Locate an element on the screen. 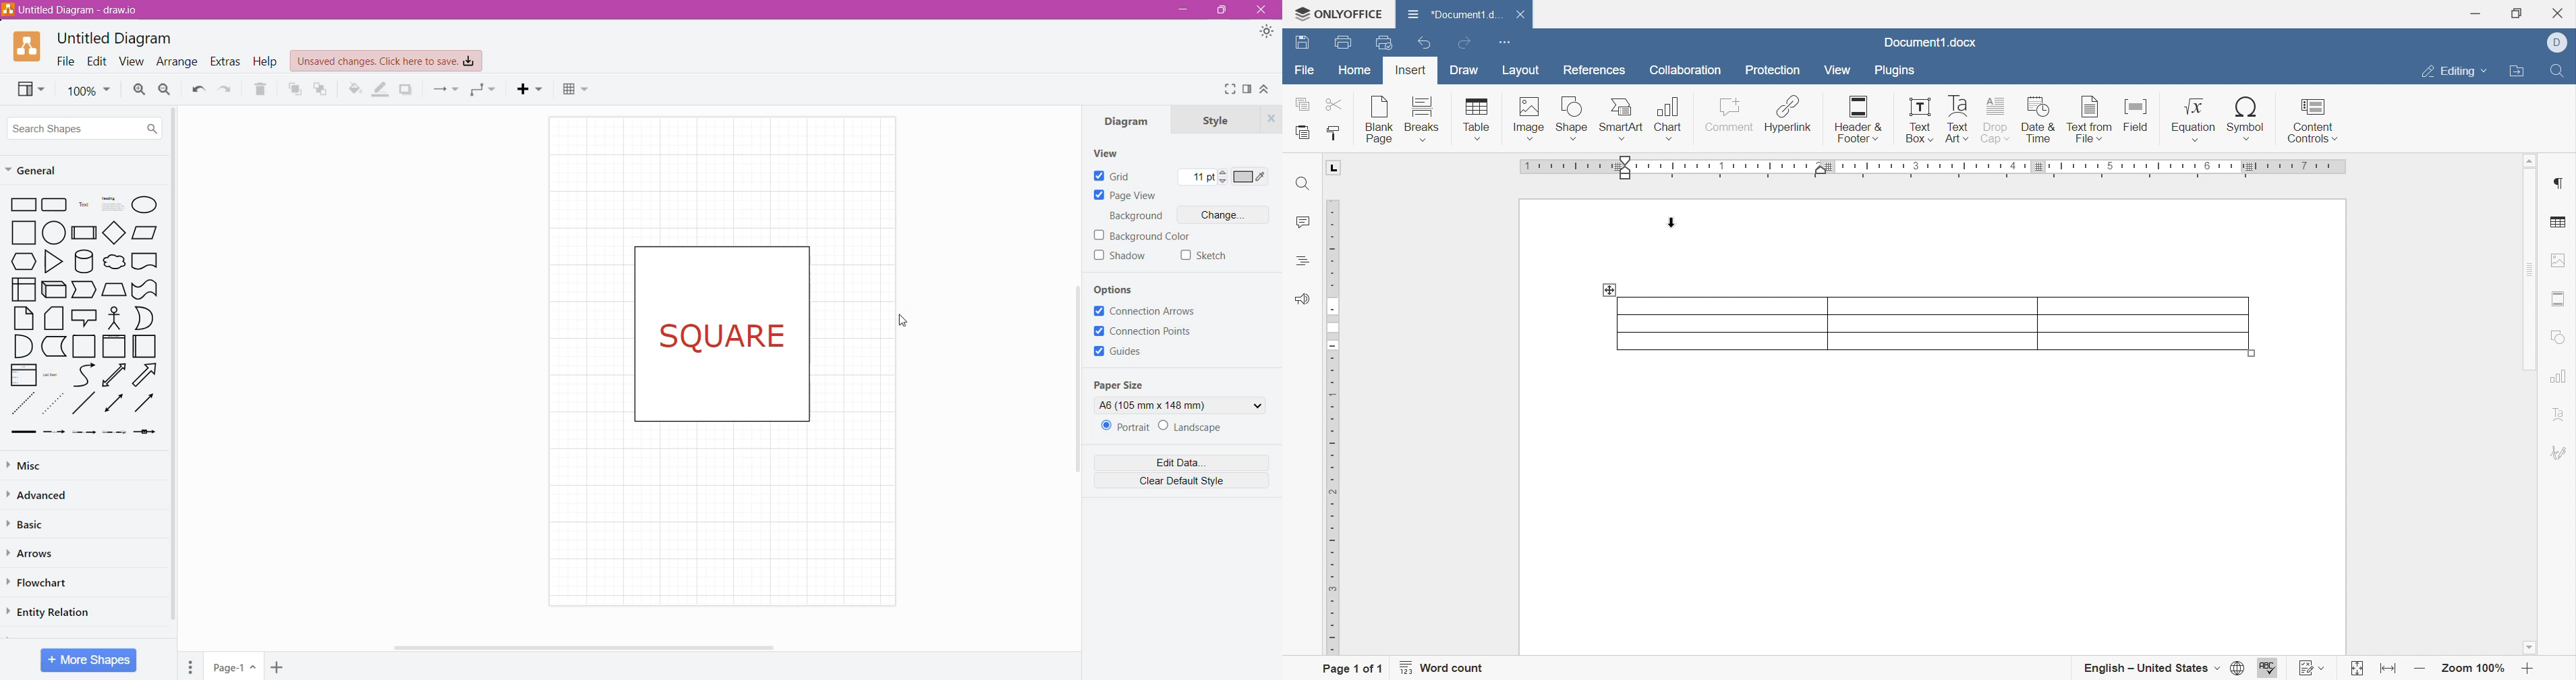 This screenshot has width=2576, height=700. Quick print is located at coordinates (1385, 42).